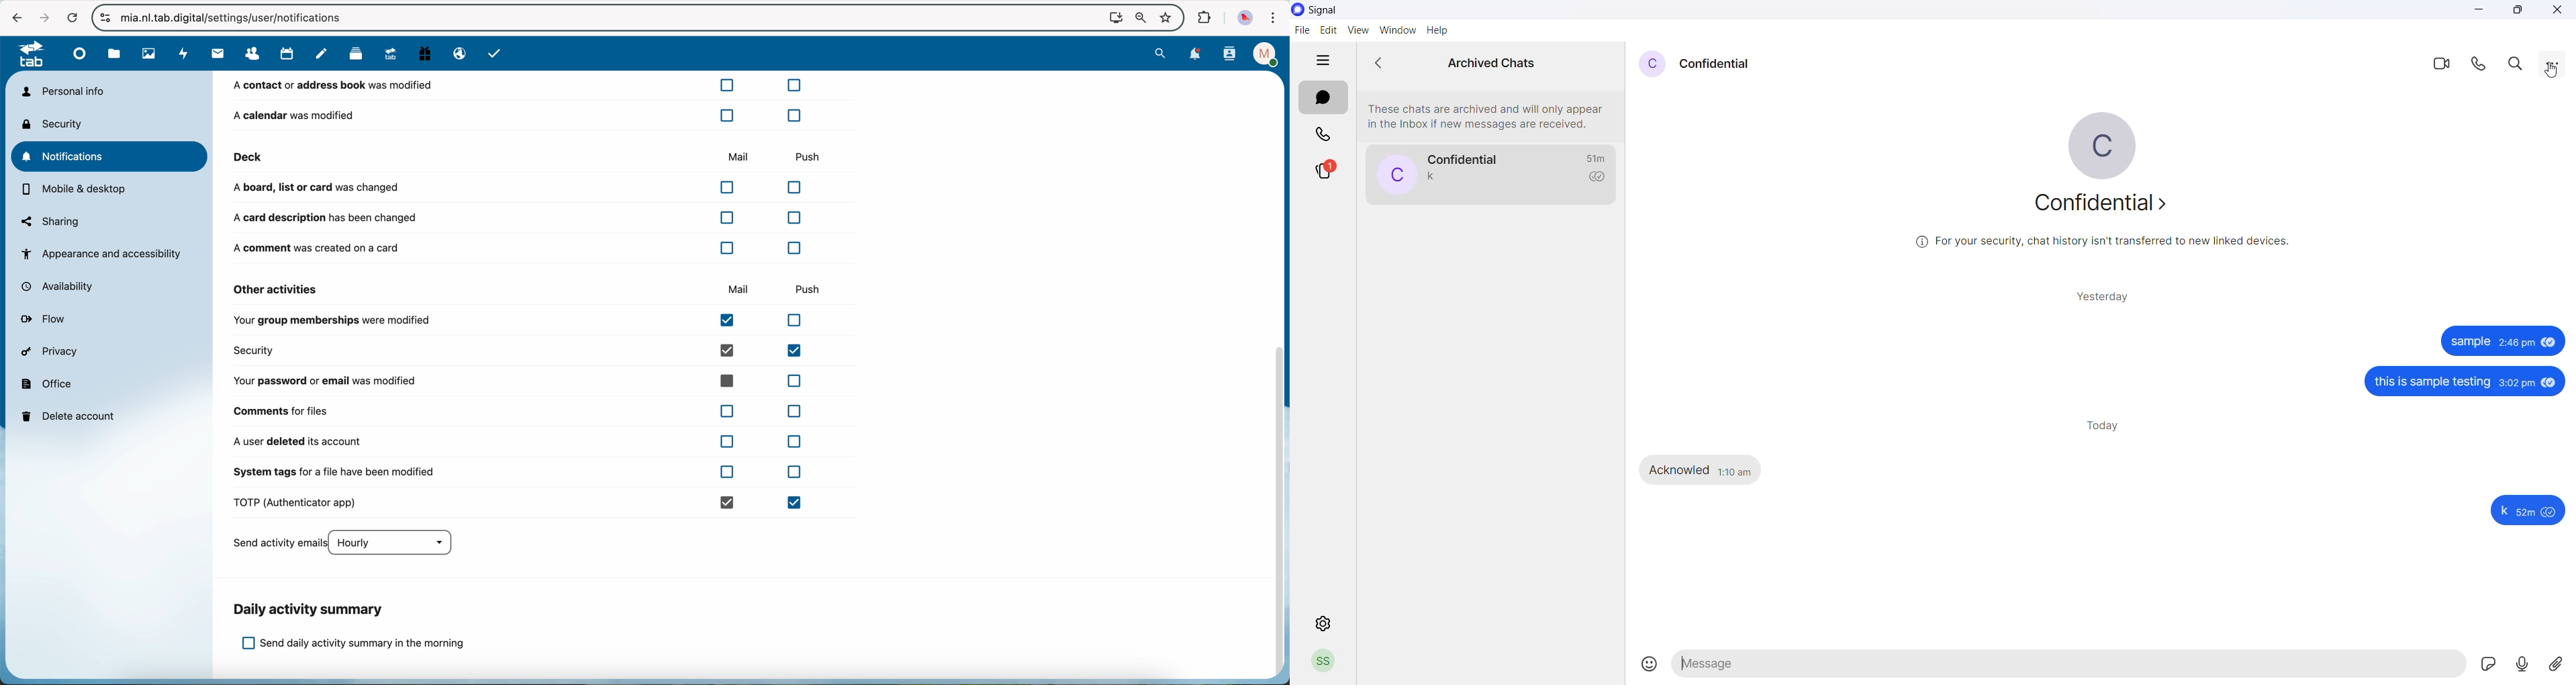 This screenshot has height=700, width=2576. Describe the element at coordinates (2109, 244) in the screenshot. I see `security related text` at that location.